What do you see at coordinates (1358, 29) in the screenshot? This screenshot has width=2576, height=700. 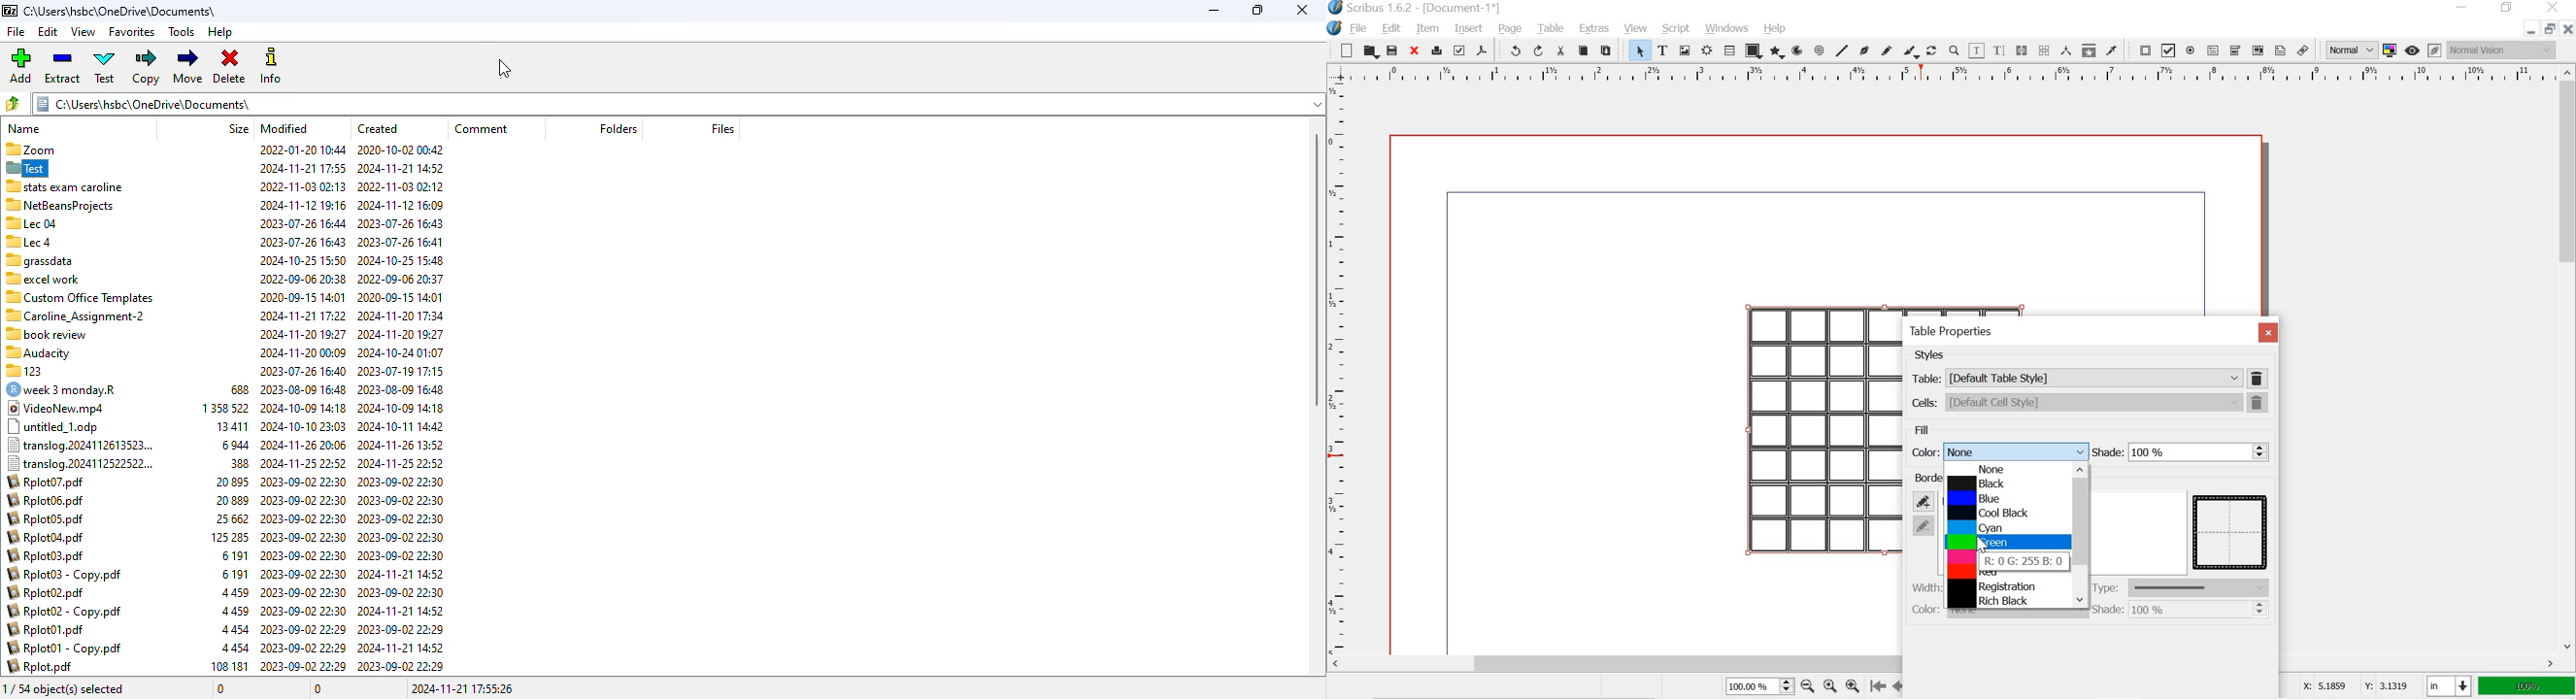 I see `file` at bounding box center [1358, 29].